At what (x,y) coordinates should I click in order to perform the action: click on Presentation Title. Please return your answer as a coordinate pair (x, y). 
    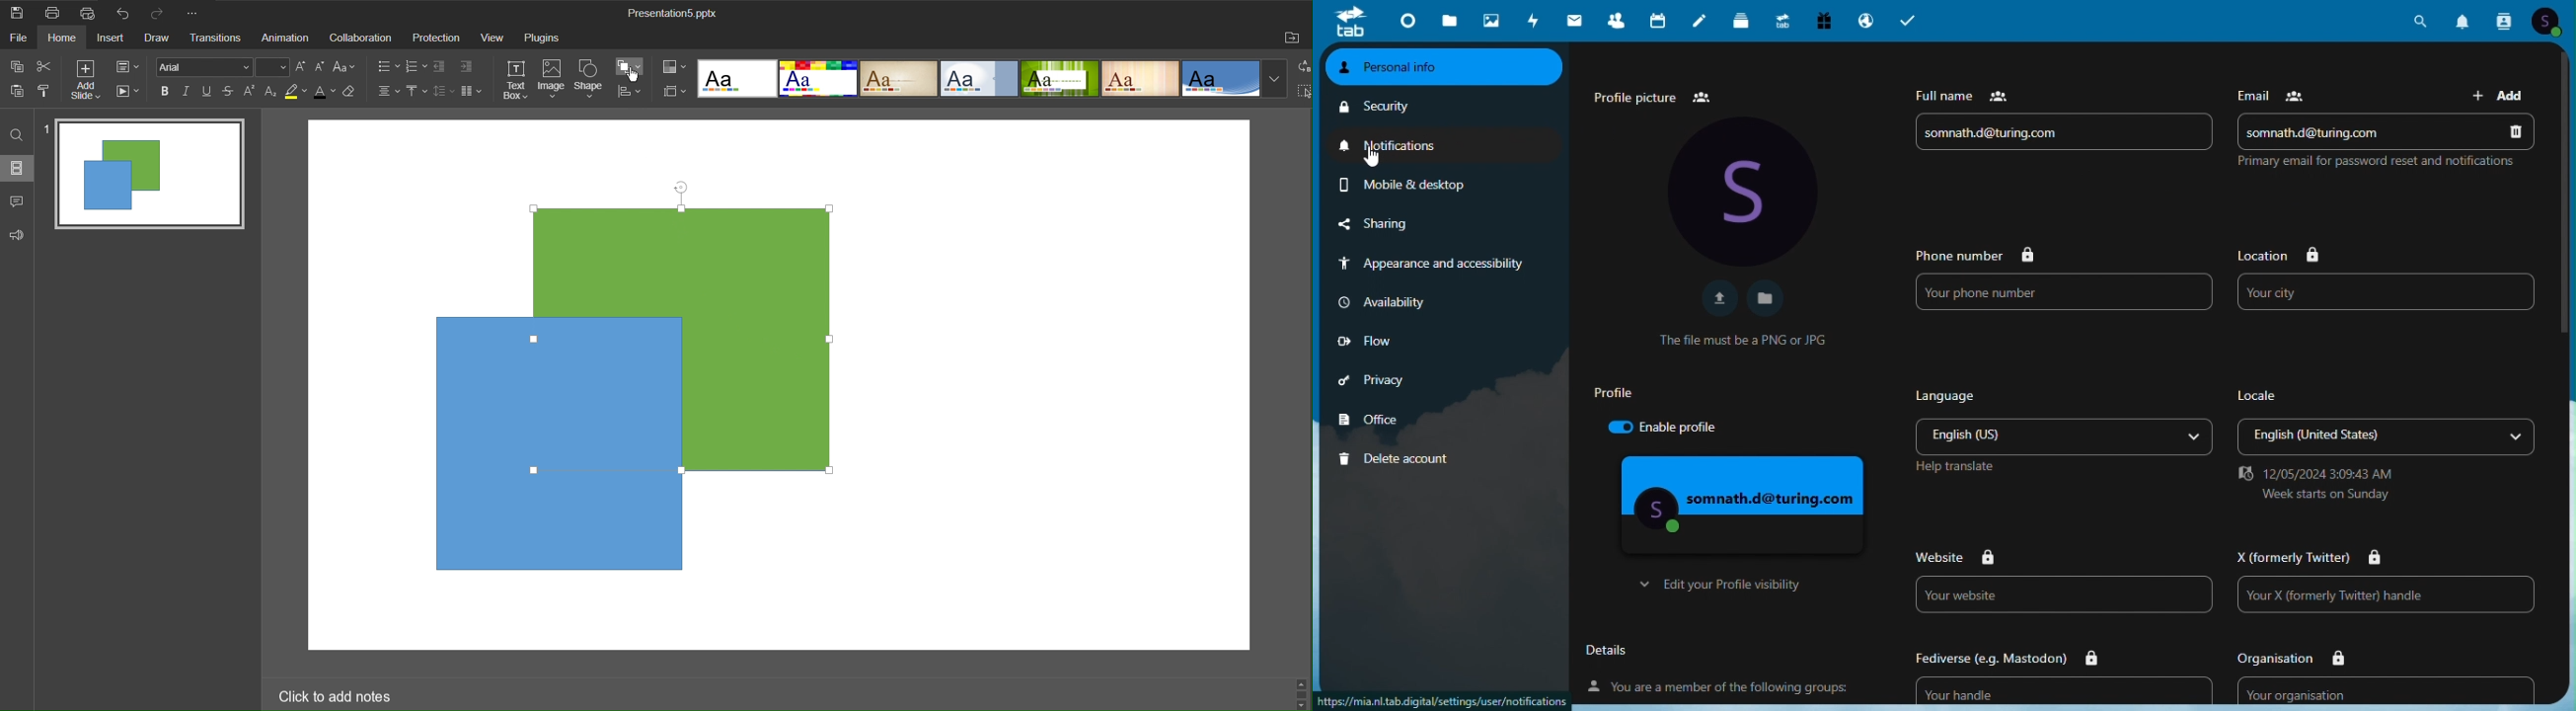
    Looking at the image, I should click on (672, 14).